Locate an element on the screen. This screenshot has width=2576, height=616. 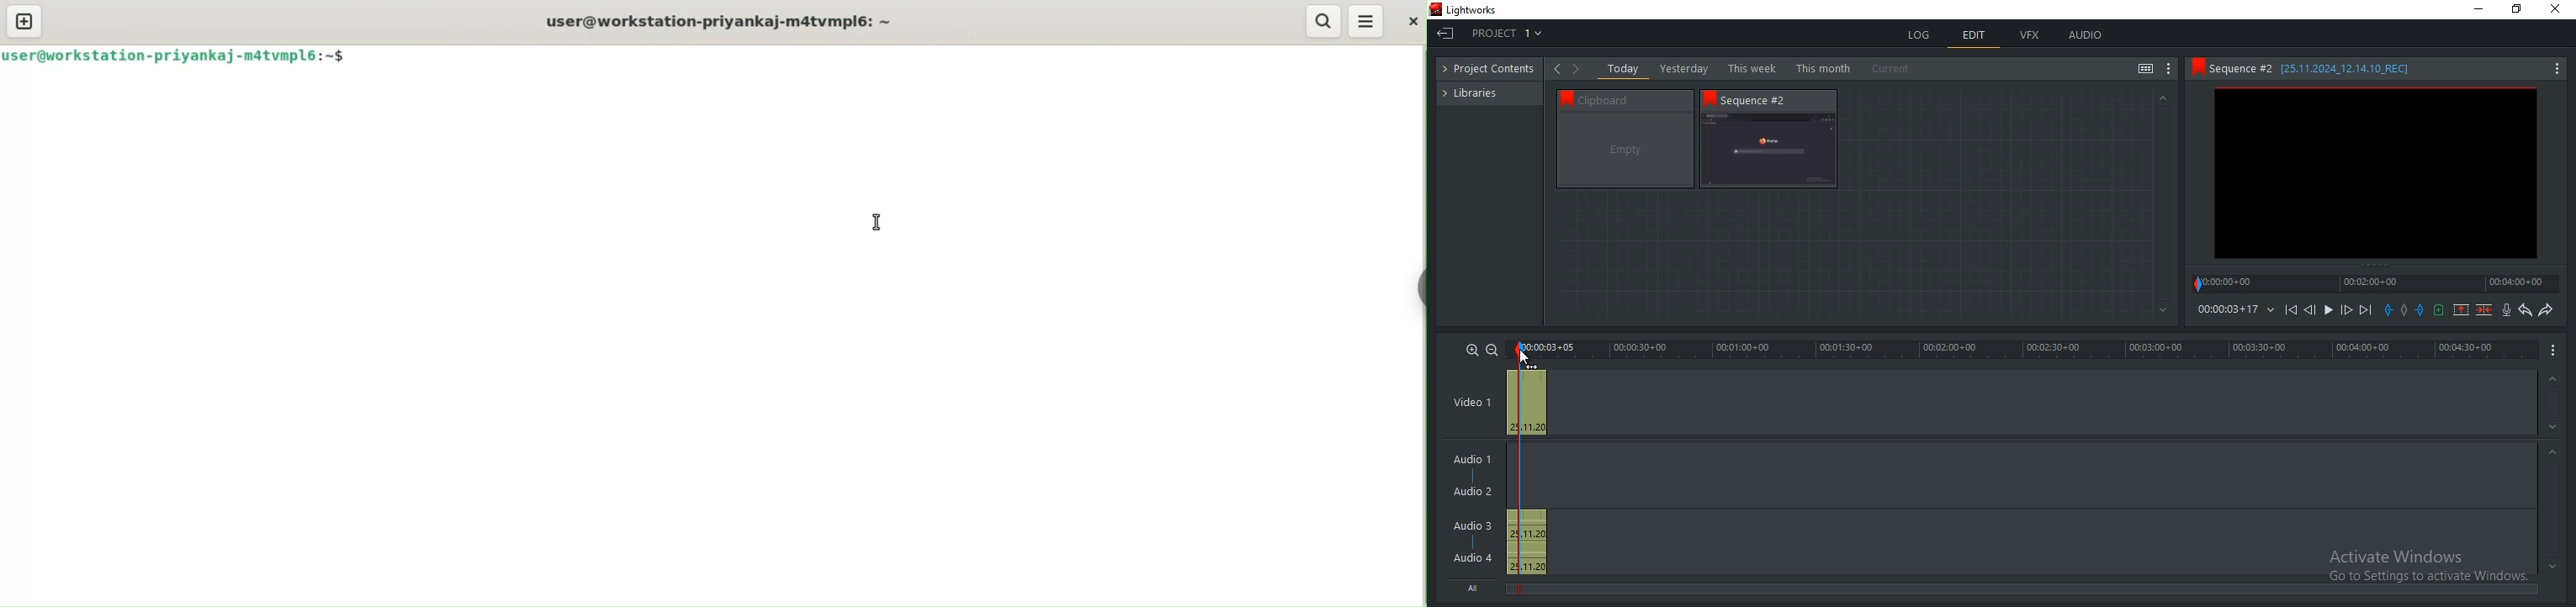
Show settings menu is located at coordinates (2556, 70).